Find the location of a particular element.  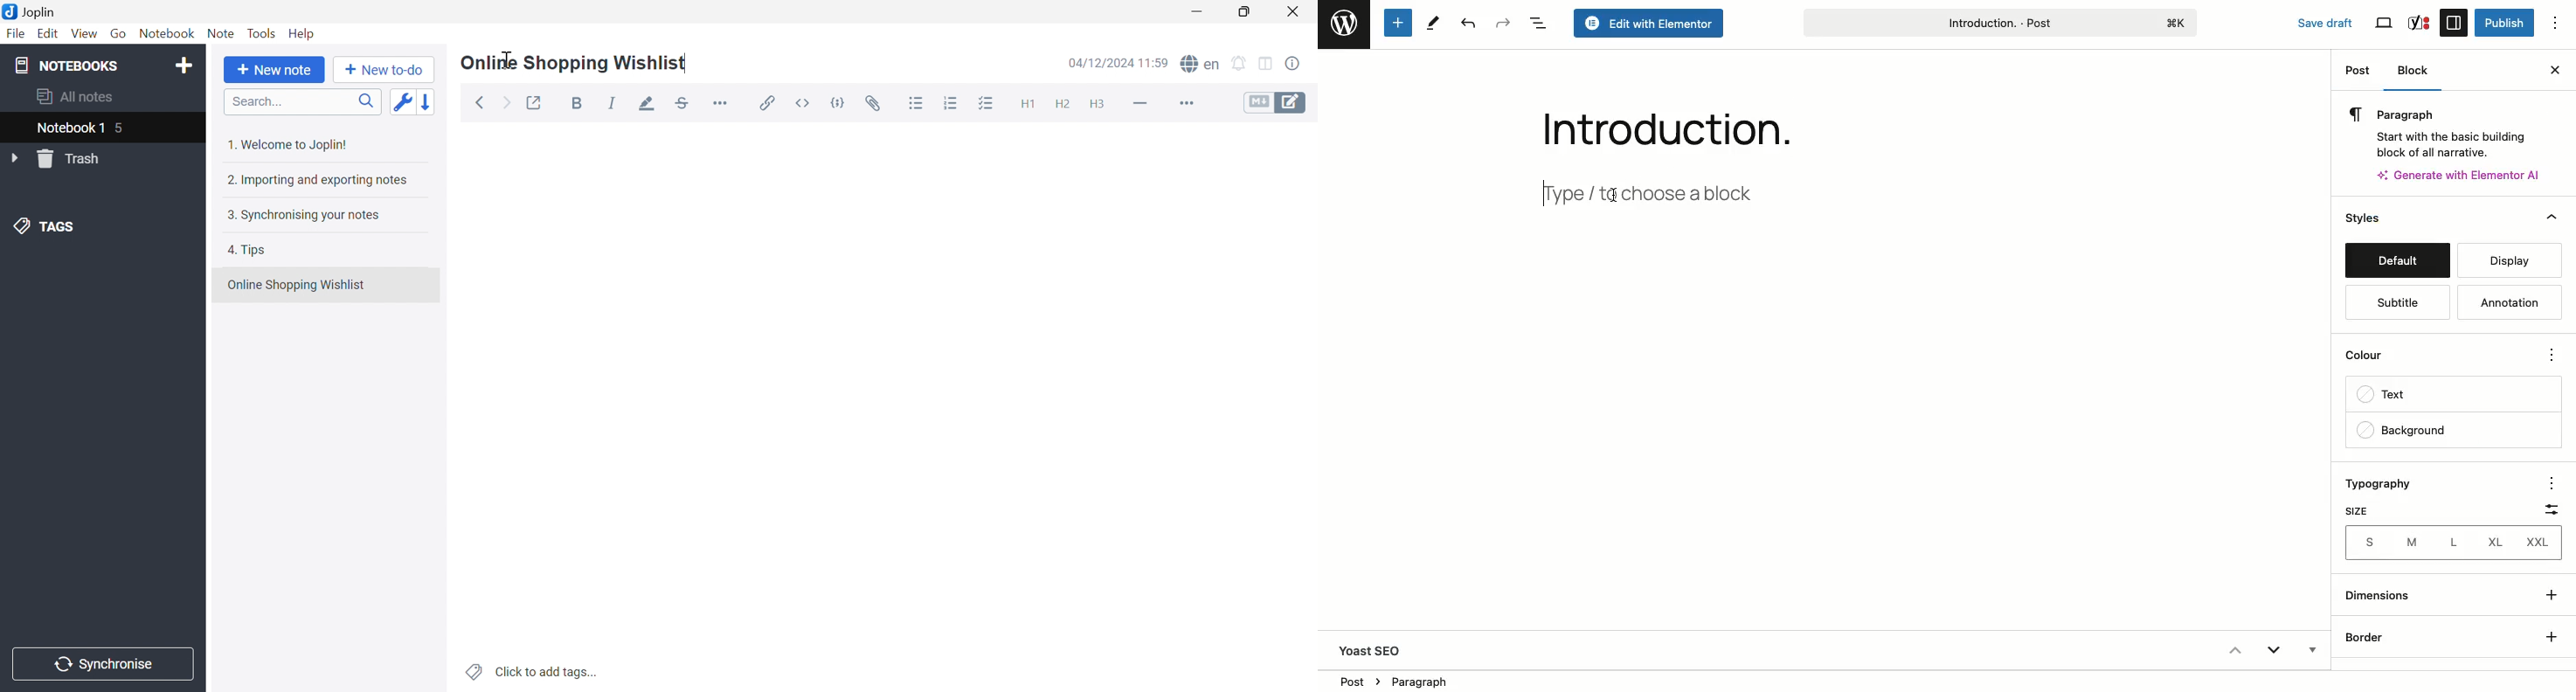

Close is located at coordinates (1295, 10).